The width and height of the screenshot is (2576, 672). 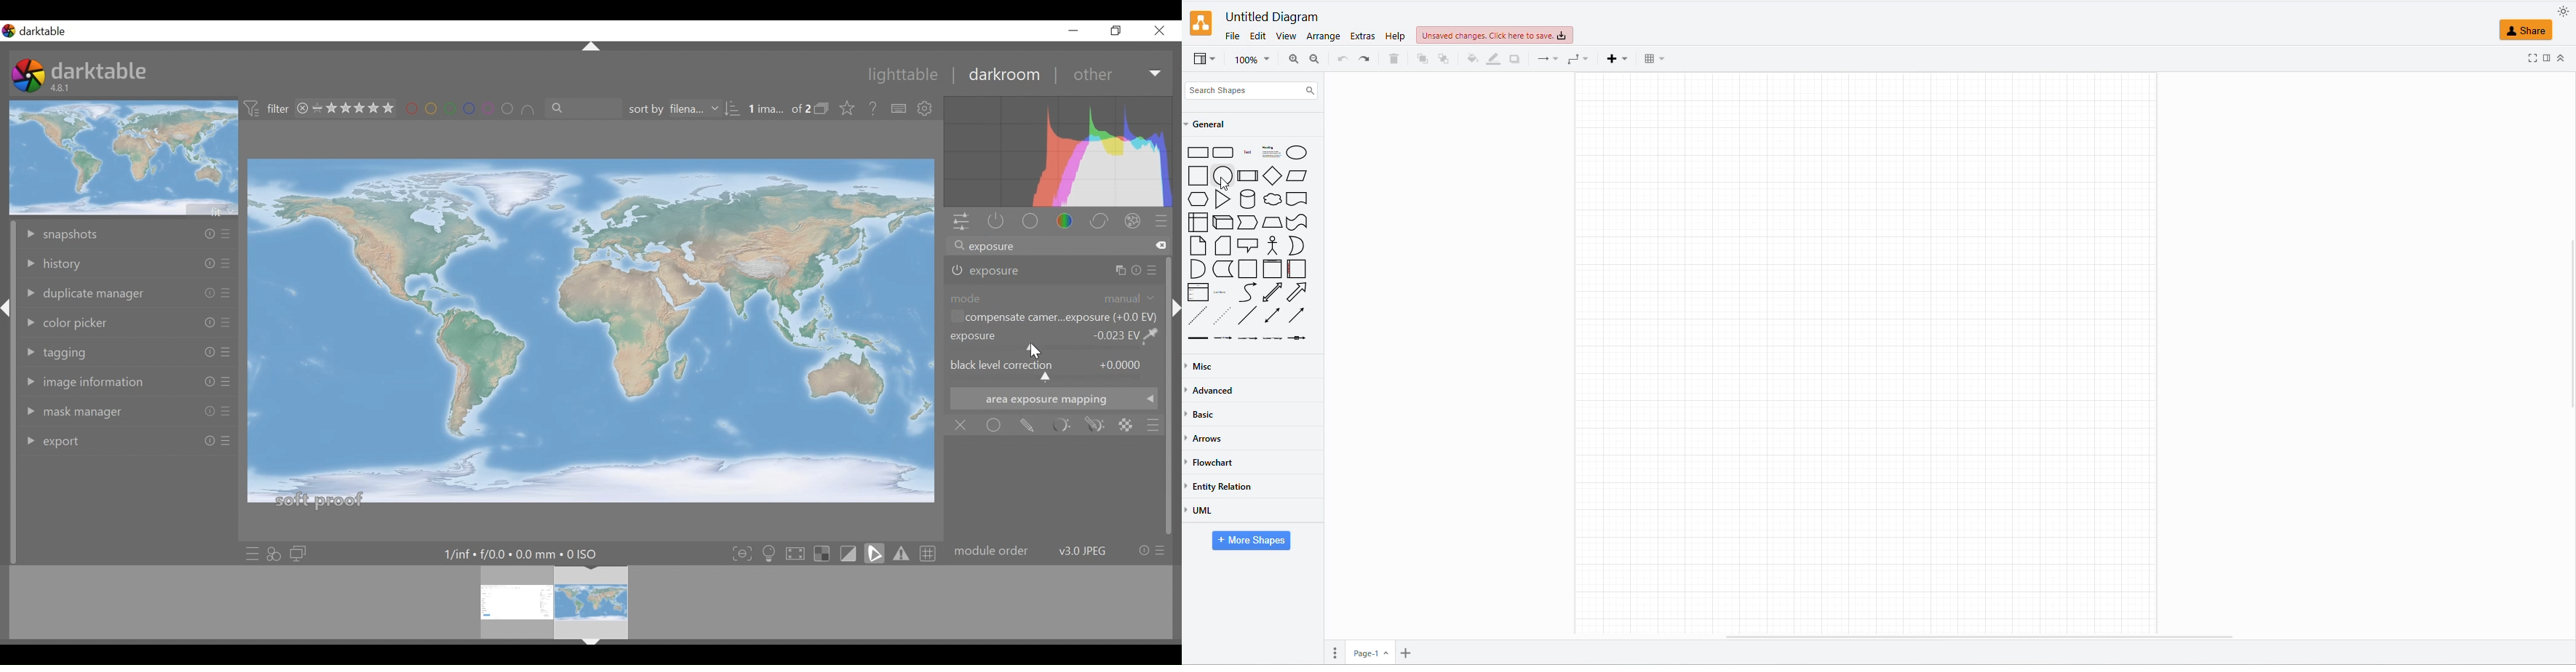 I want to click on SHADOW, so click(x=1516, y=59).